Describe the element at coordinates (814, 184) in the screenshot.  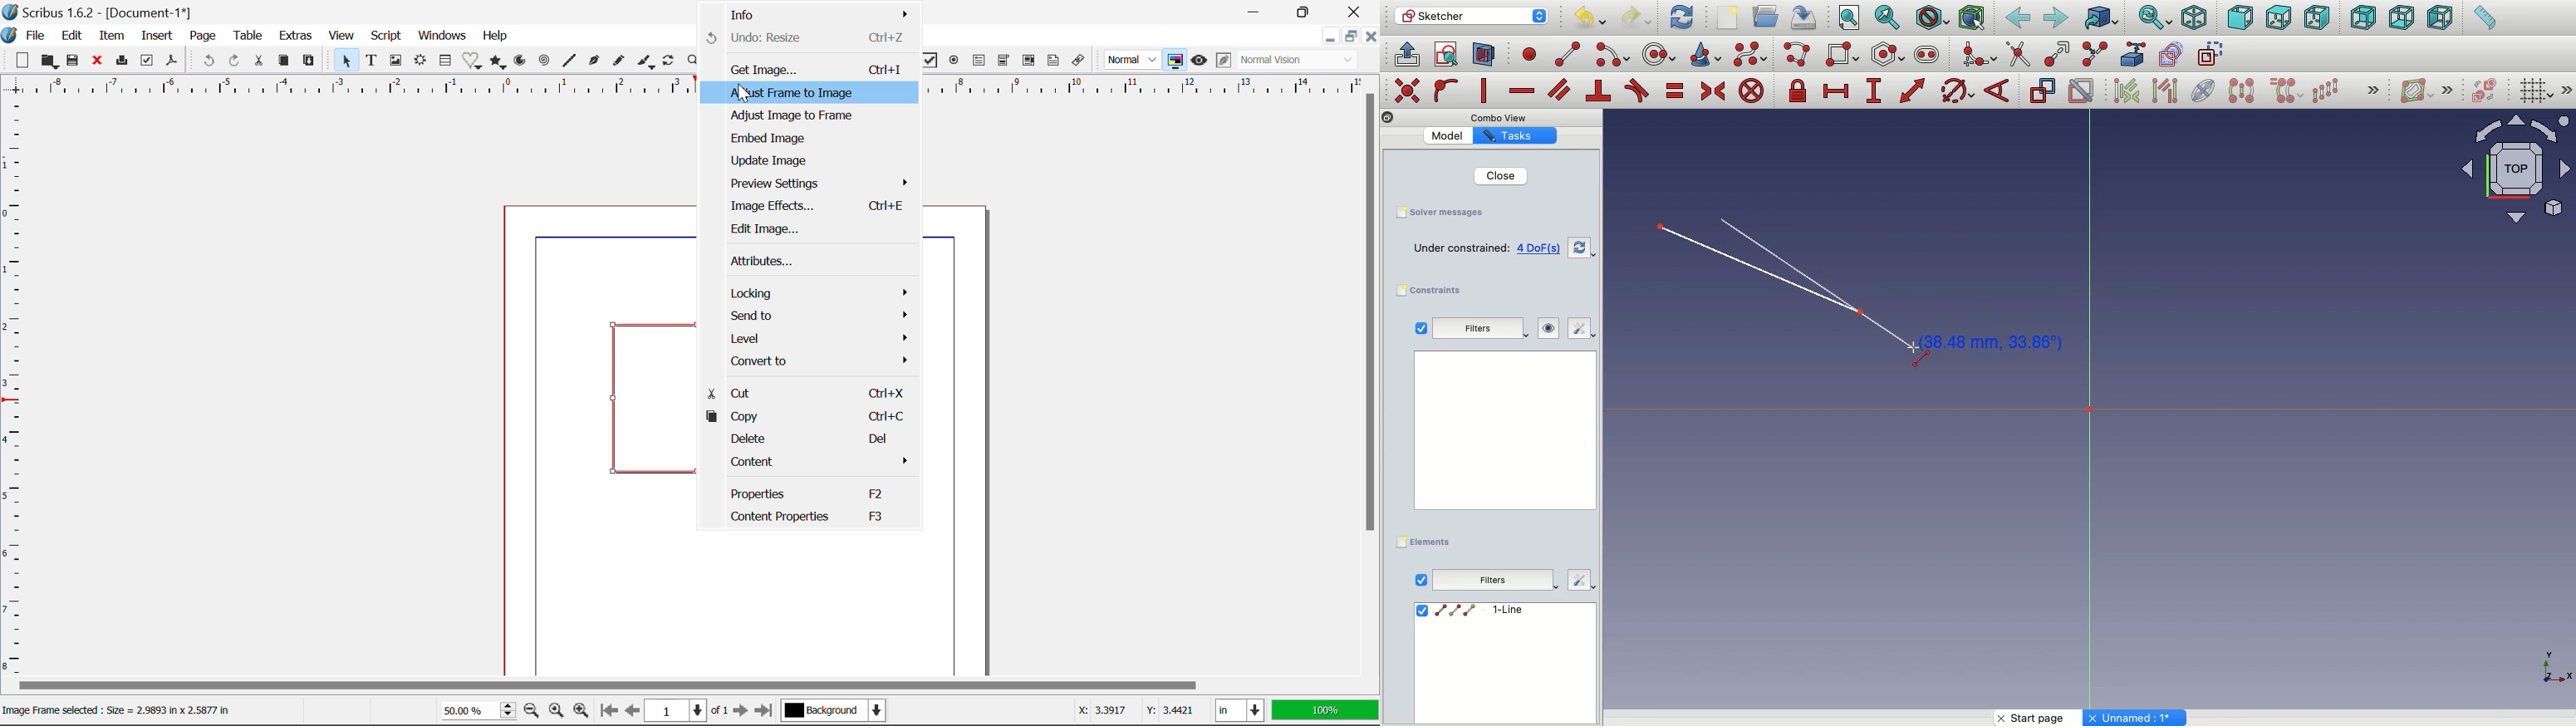
I see `Preview Settings` at that location.